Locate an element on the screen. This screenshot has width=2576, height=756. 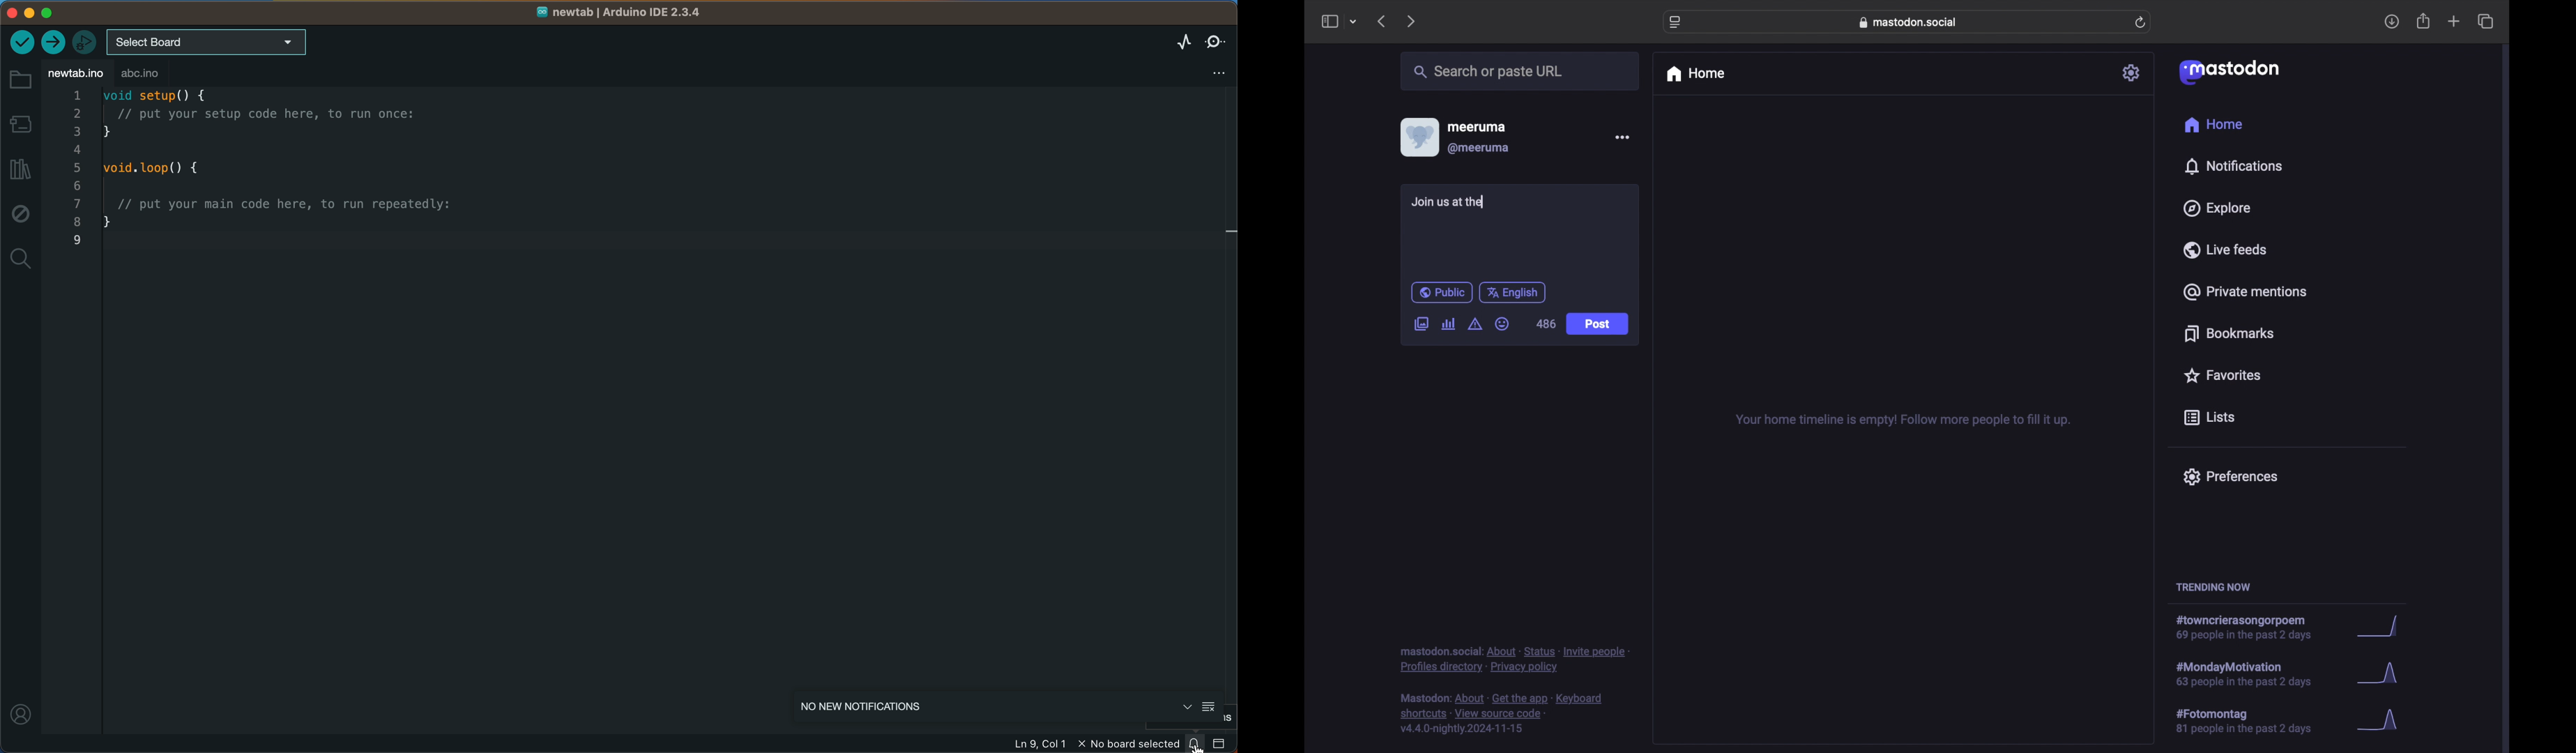
tab group picker is located at coordinates (1353, 22).